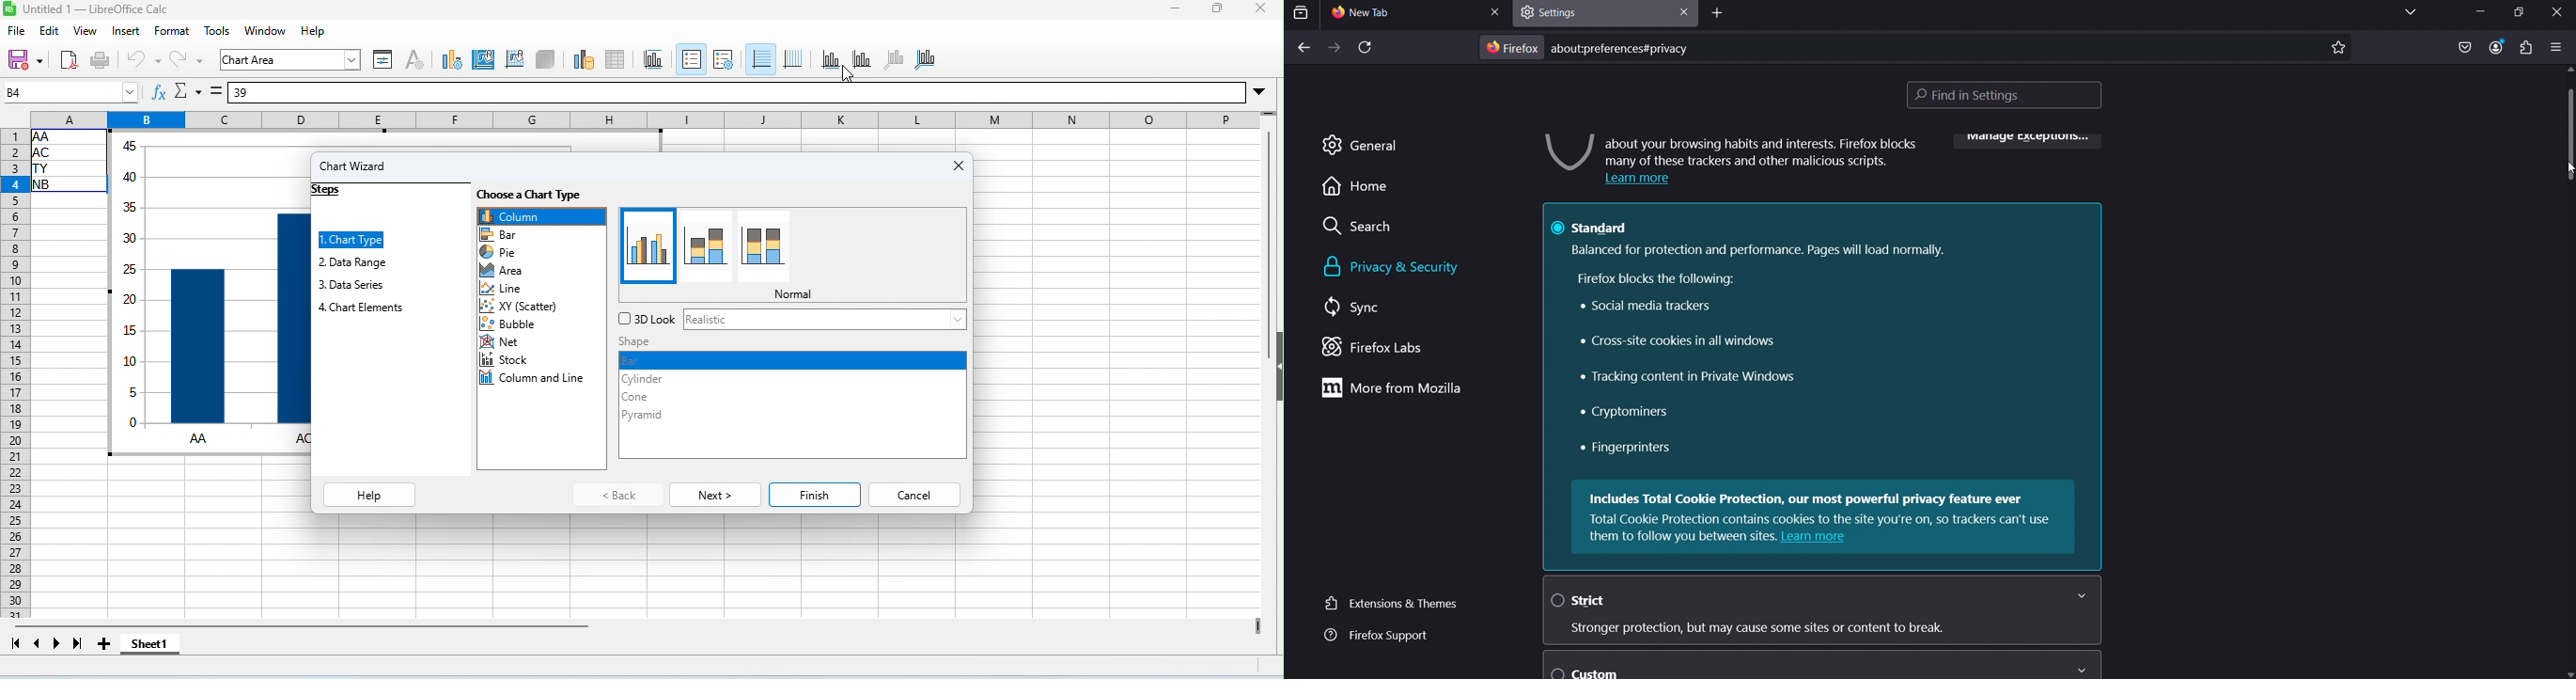 This screenshot has width=2576, height=700. Describe the element at coordinates (1263, 96) in the screenshot. I see `drop down` at that location.